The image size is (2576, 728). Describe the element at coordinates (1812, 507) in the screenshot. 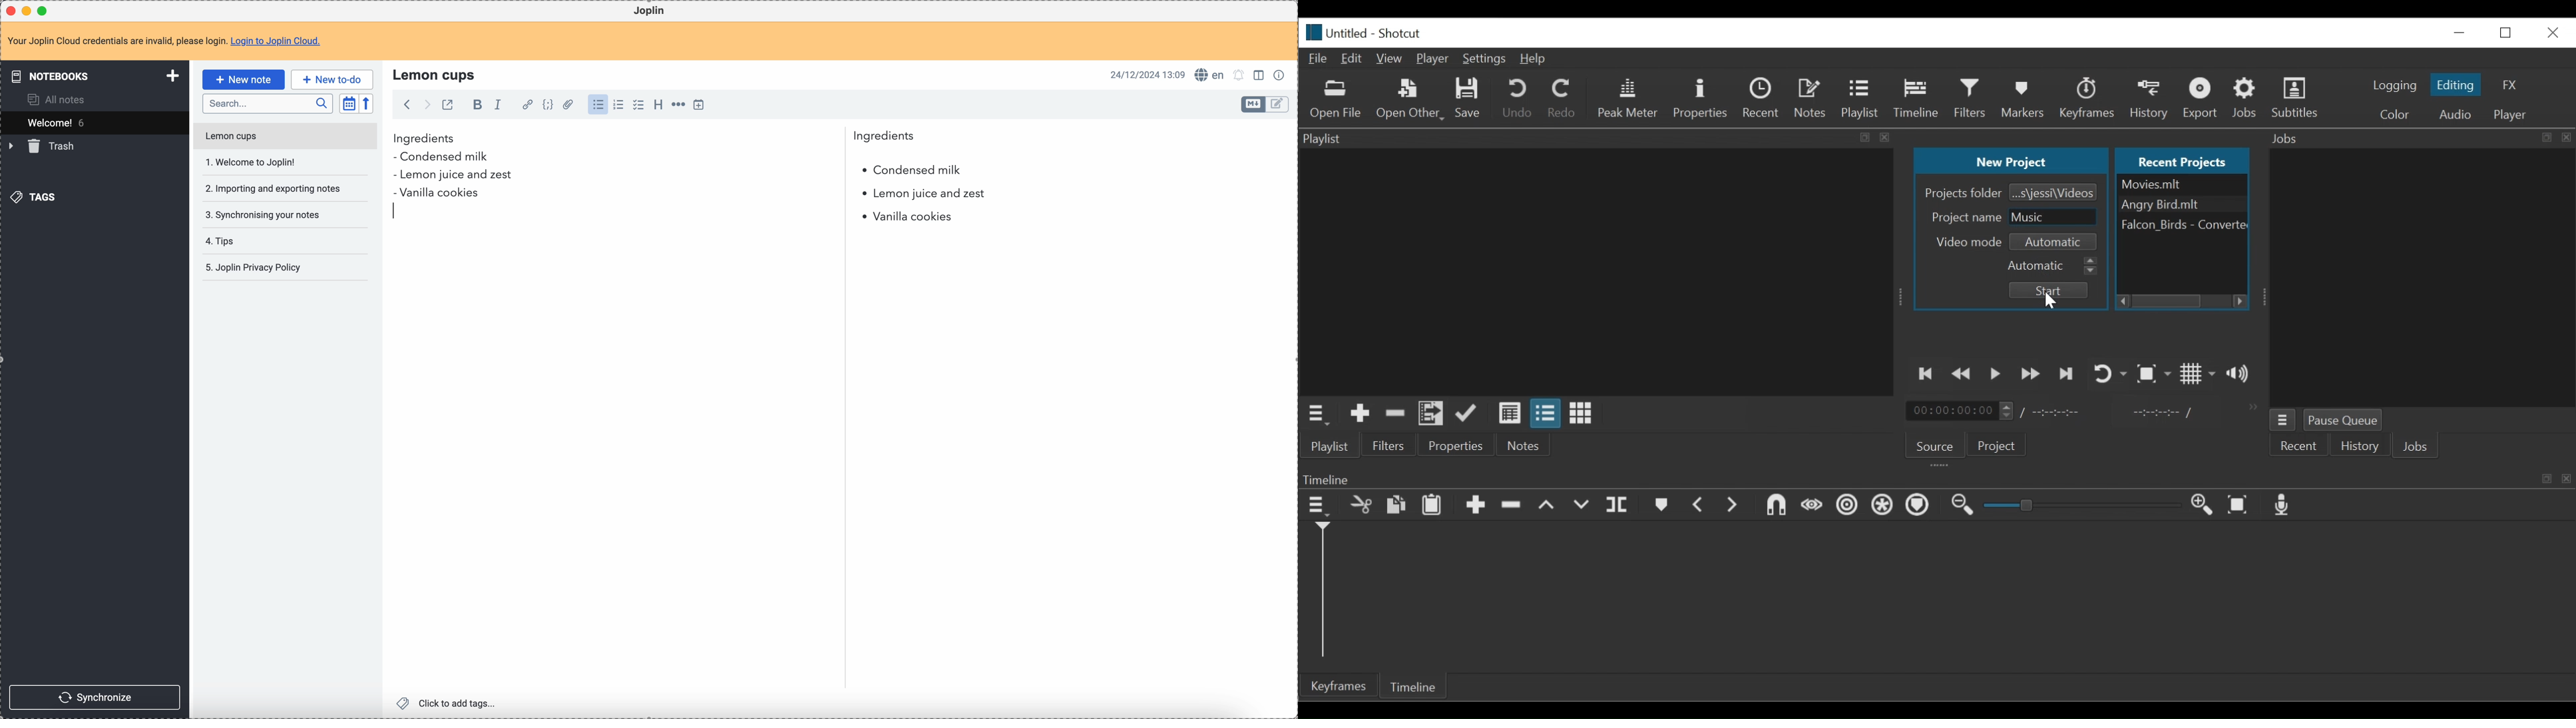

I see `Scrub while dragging` at that location.